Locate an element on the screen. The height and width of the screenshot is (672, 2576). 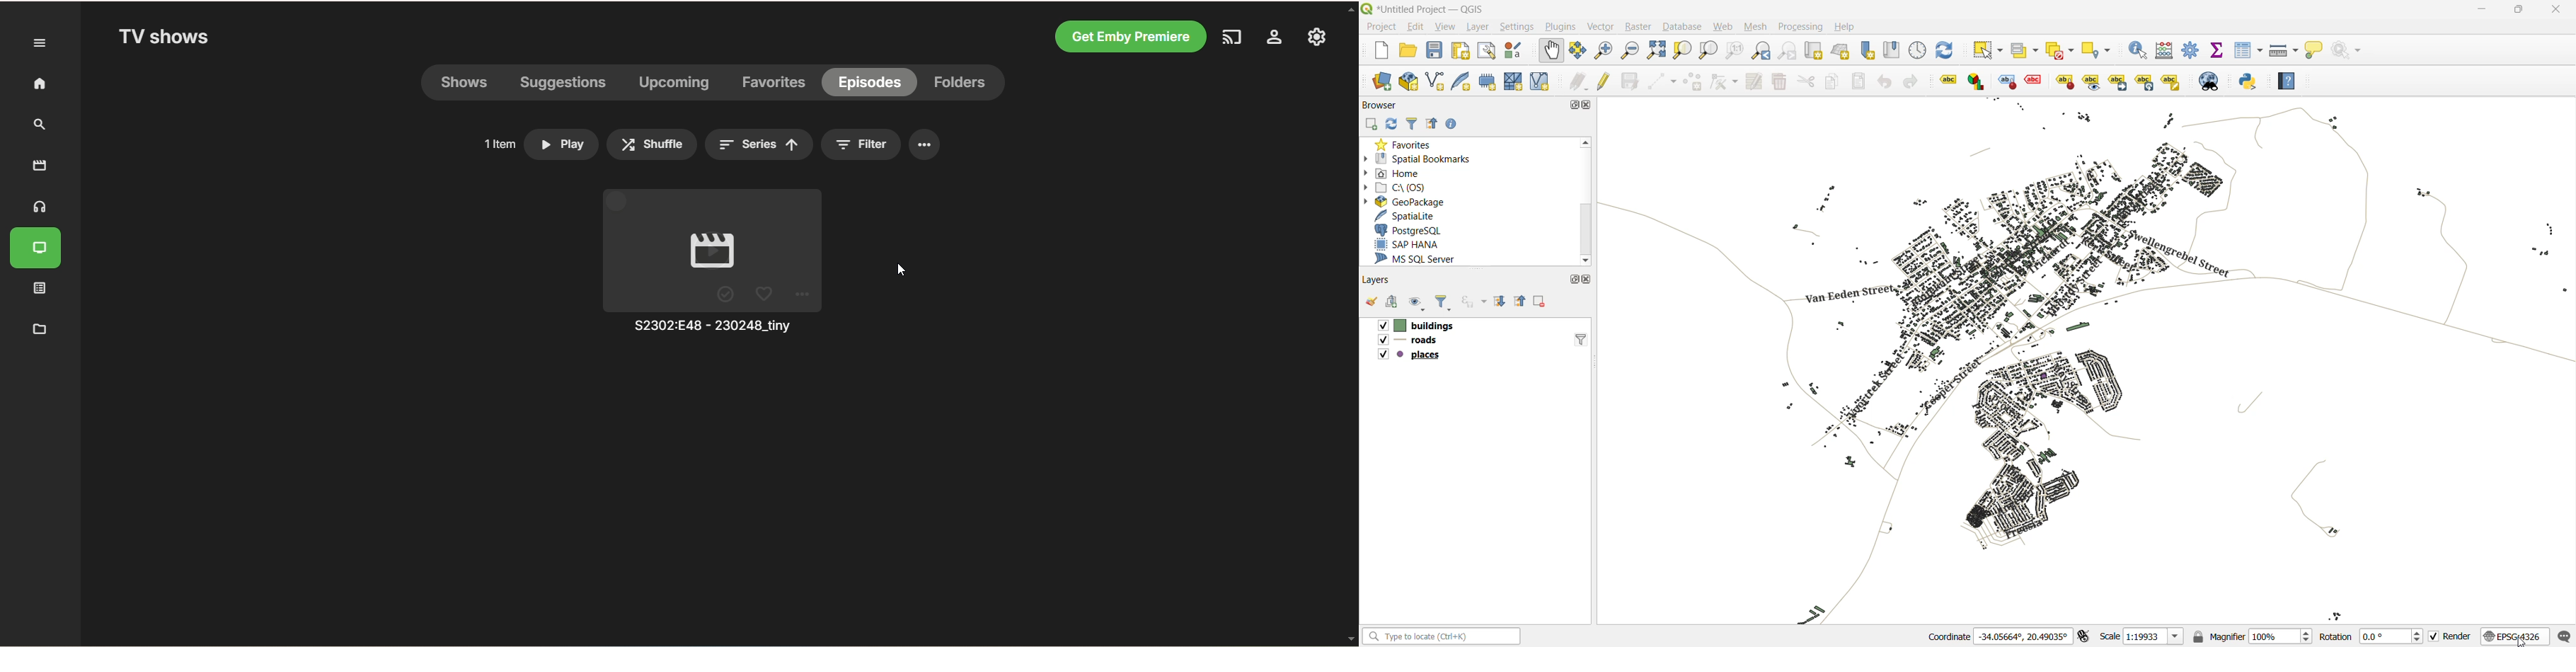
raster is located at coordinates (1637, 27).